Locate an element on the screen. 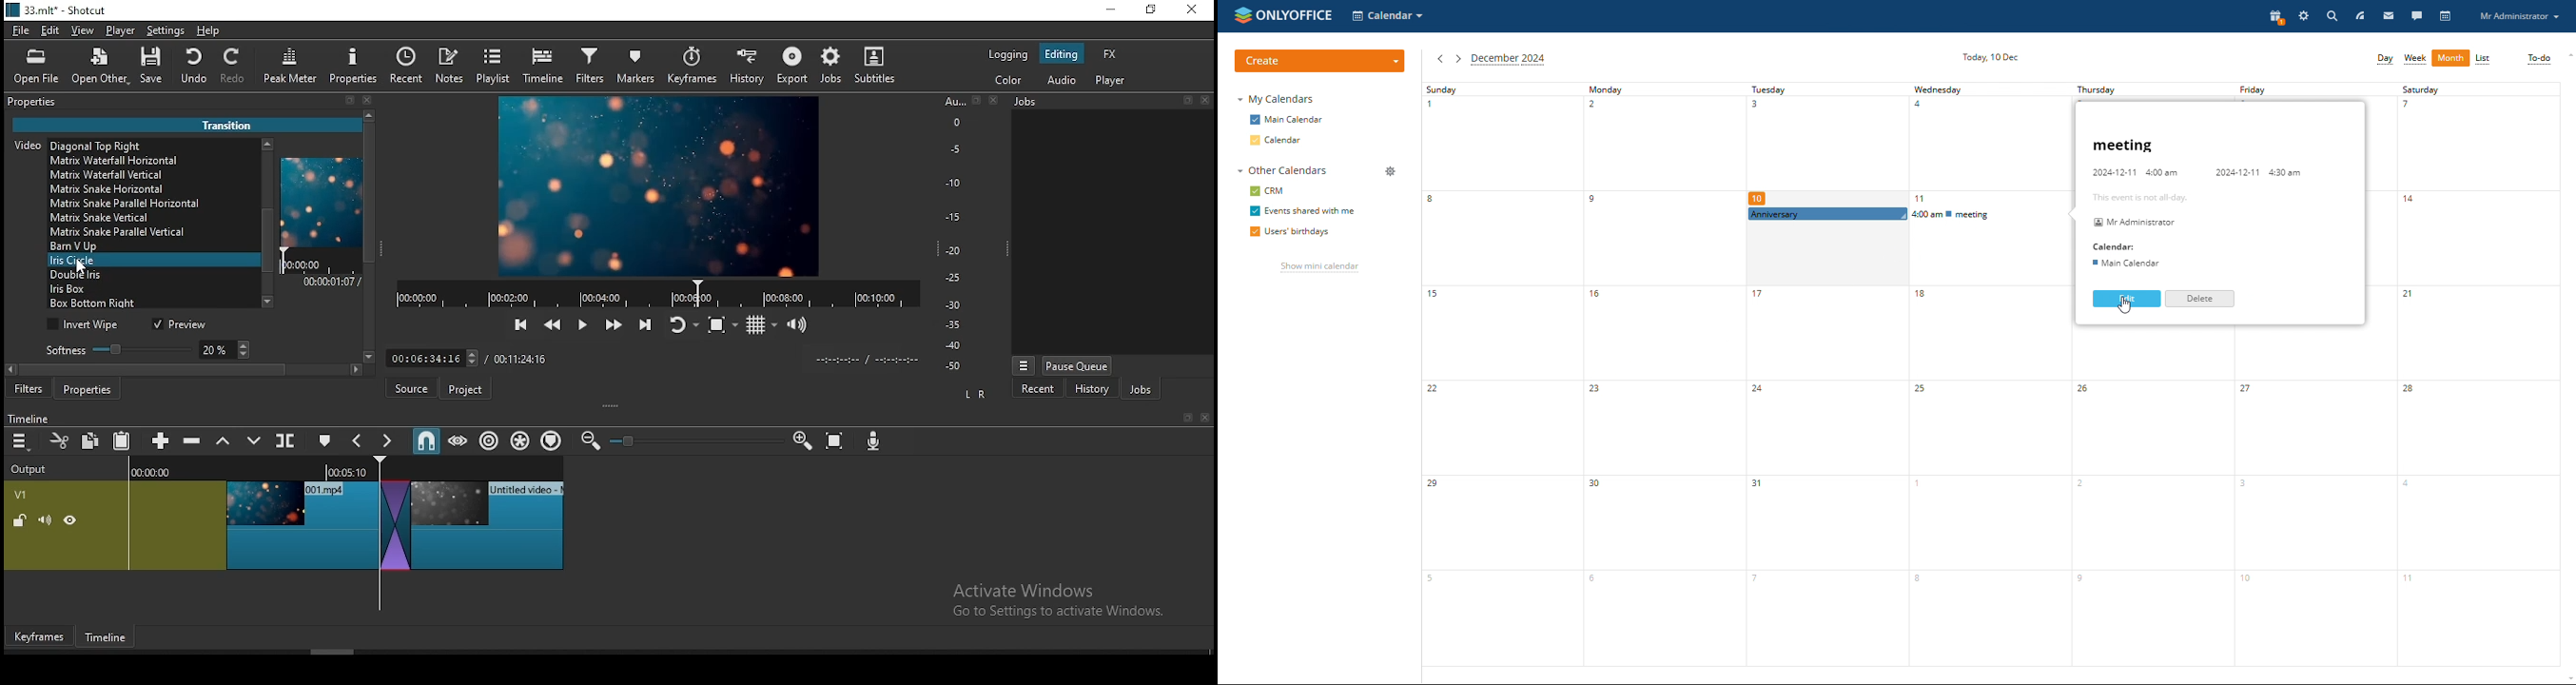   is located at coordinates (647, 357).